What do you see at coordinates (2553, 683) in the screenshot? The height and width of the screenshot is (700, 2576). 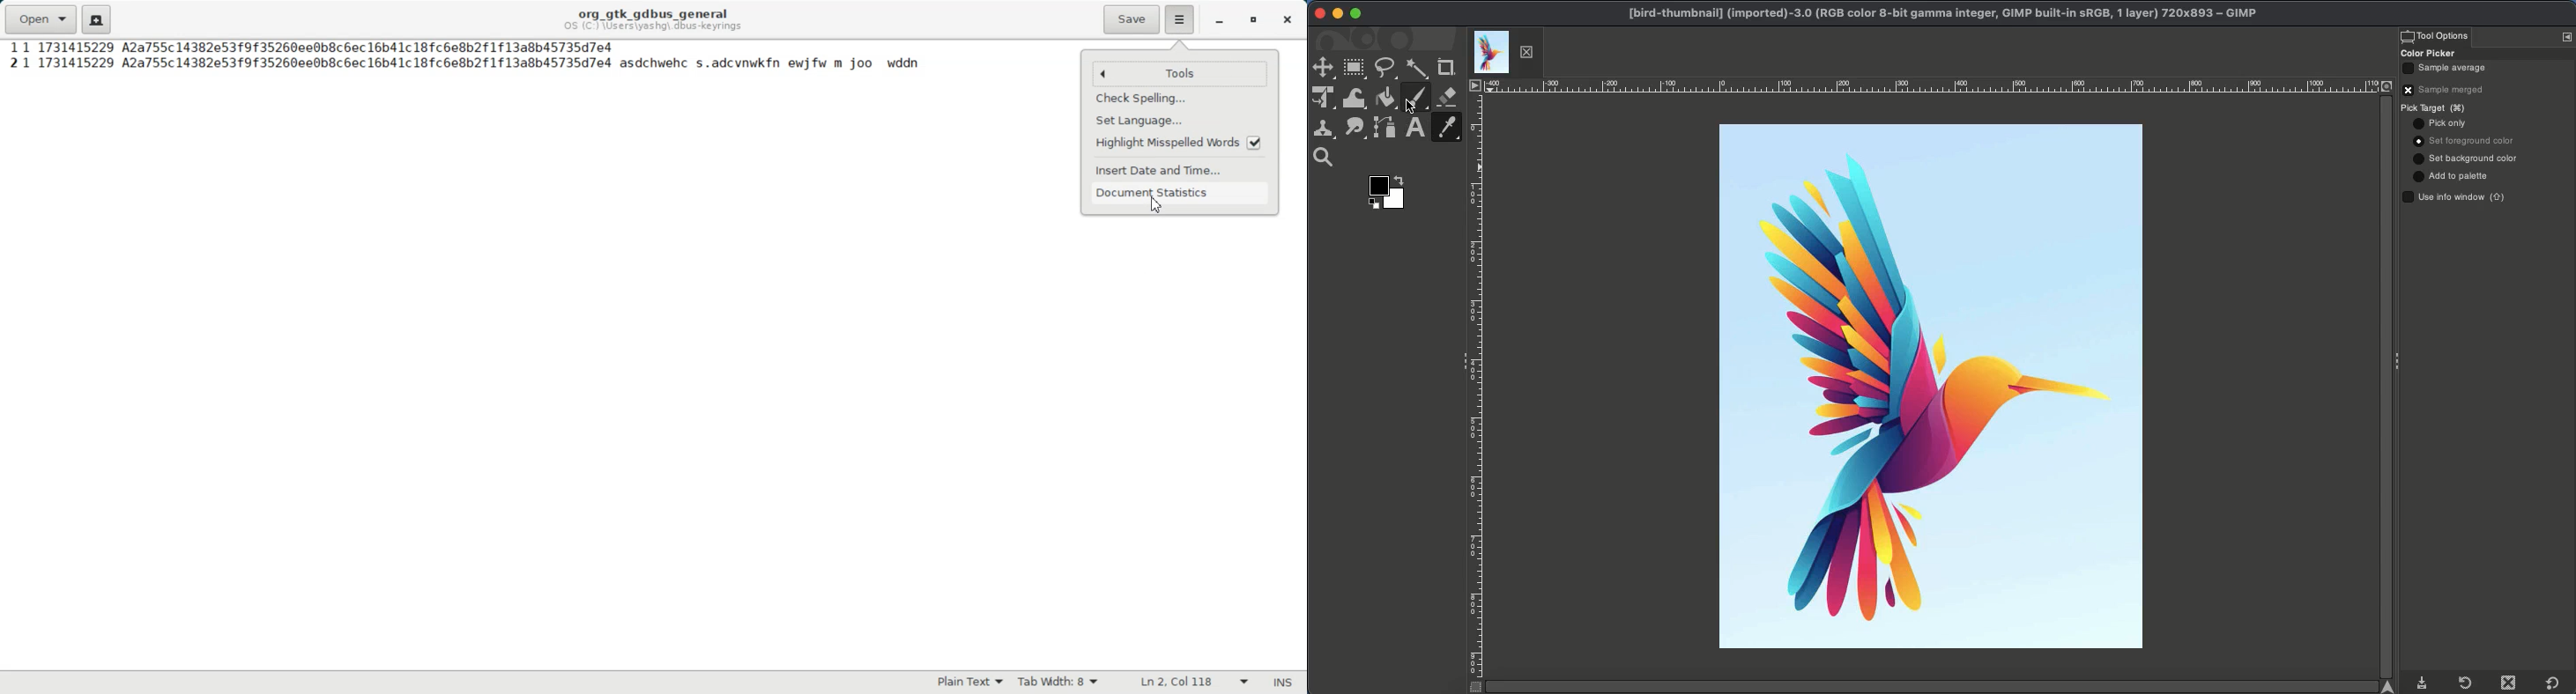 I see `Default` at bounding box center [2553, 683].